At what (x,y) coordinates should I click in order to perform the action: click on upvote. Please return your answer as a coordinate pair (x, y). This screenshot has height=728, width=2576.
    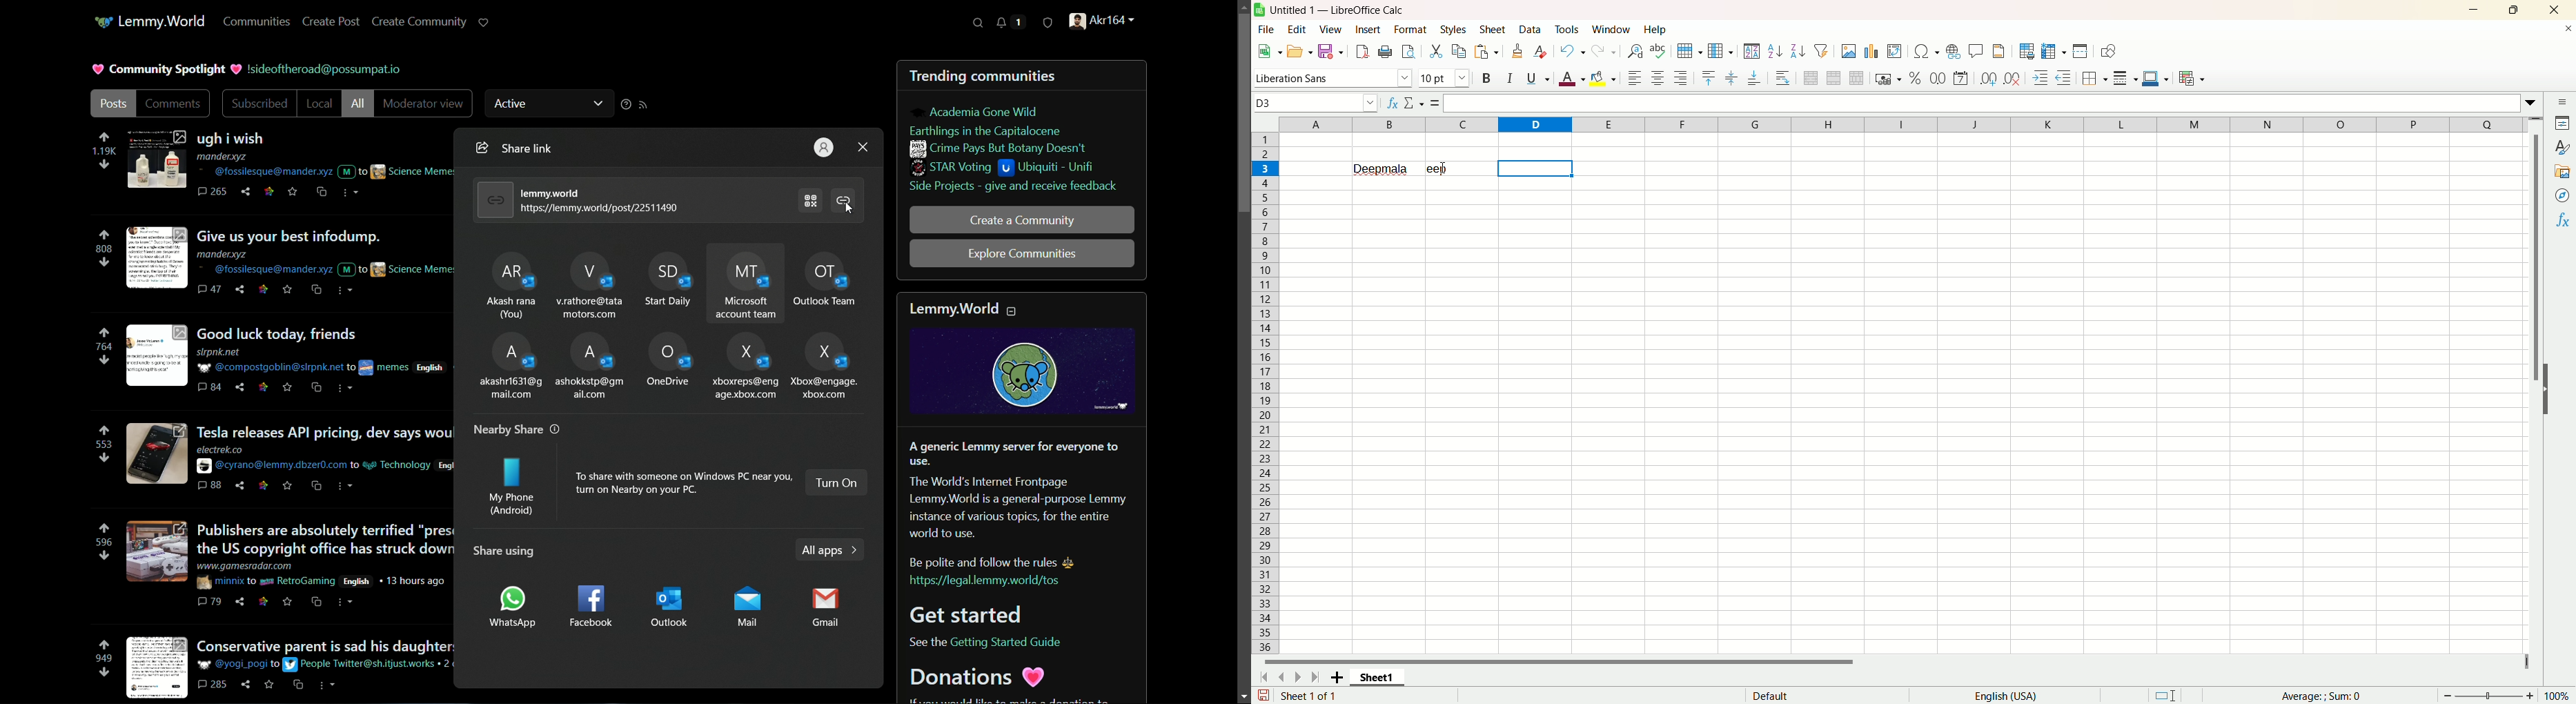
    Looking at the image, I should click on (104, 431).